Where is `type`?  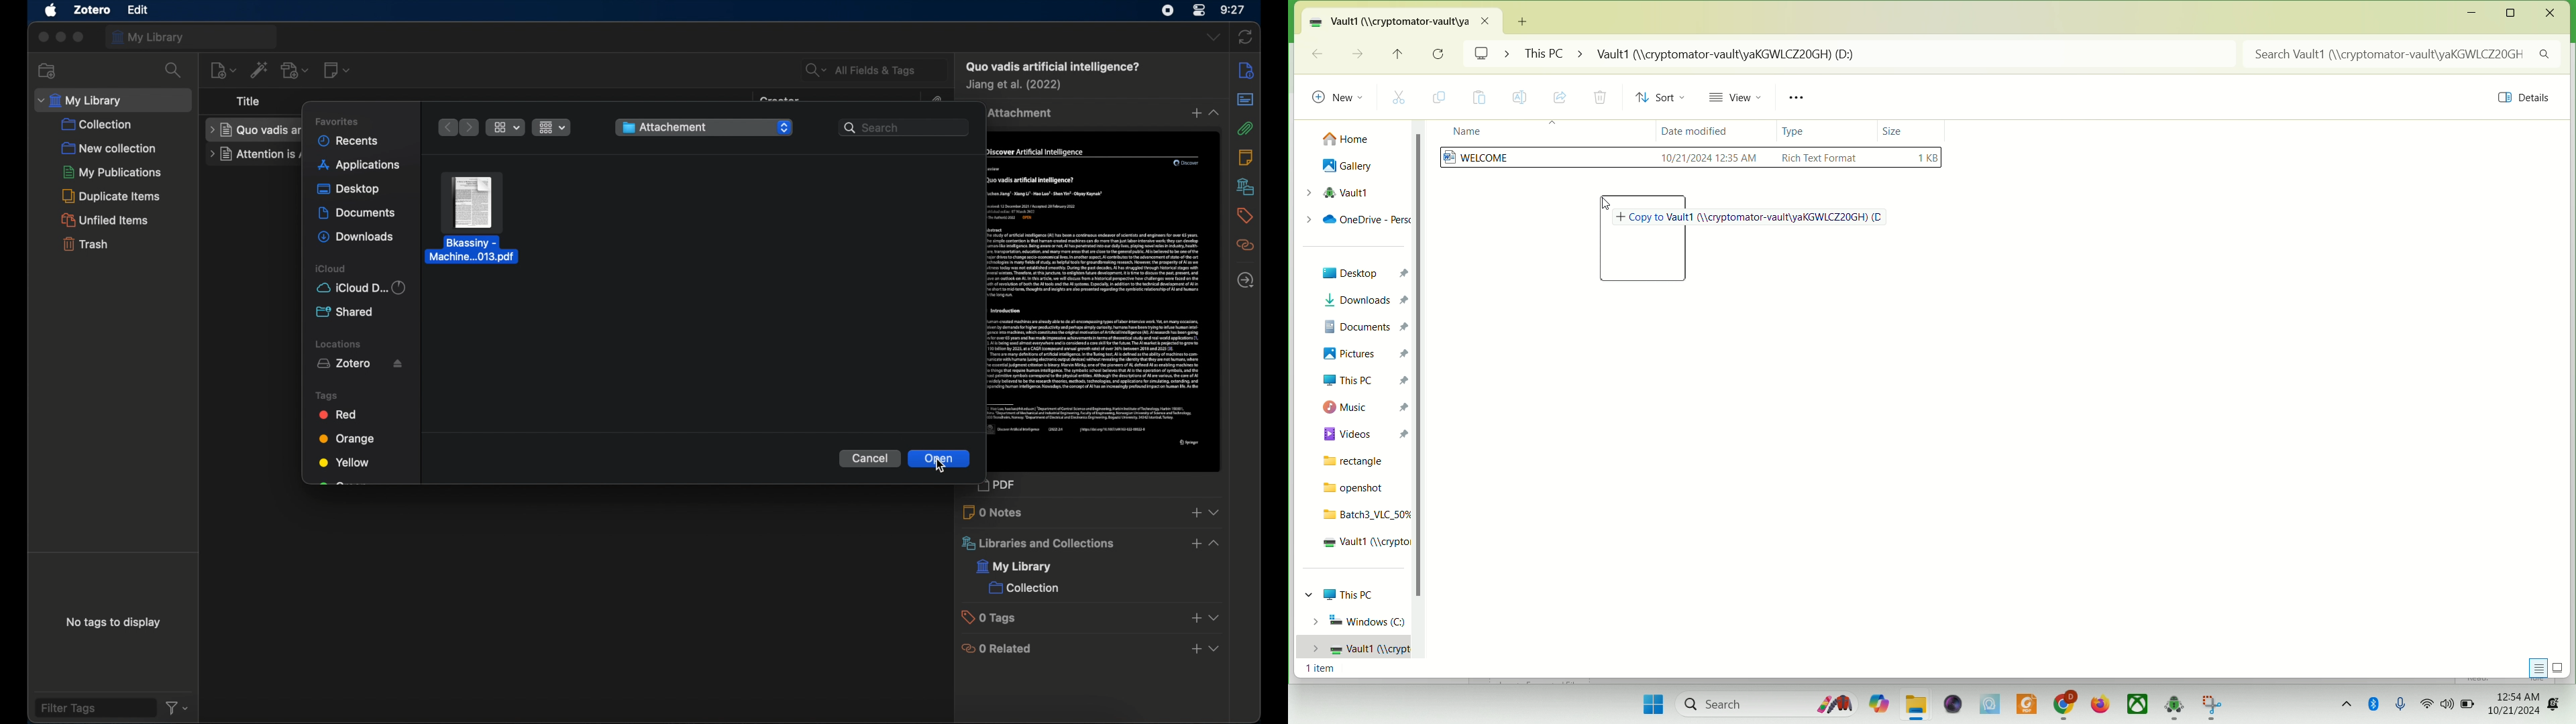 type is located at coordinates (1796, 133).